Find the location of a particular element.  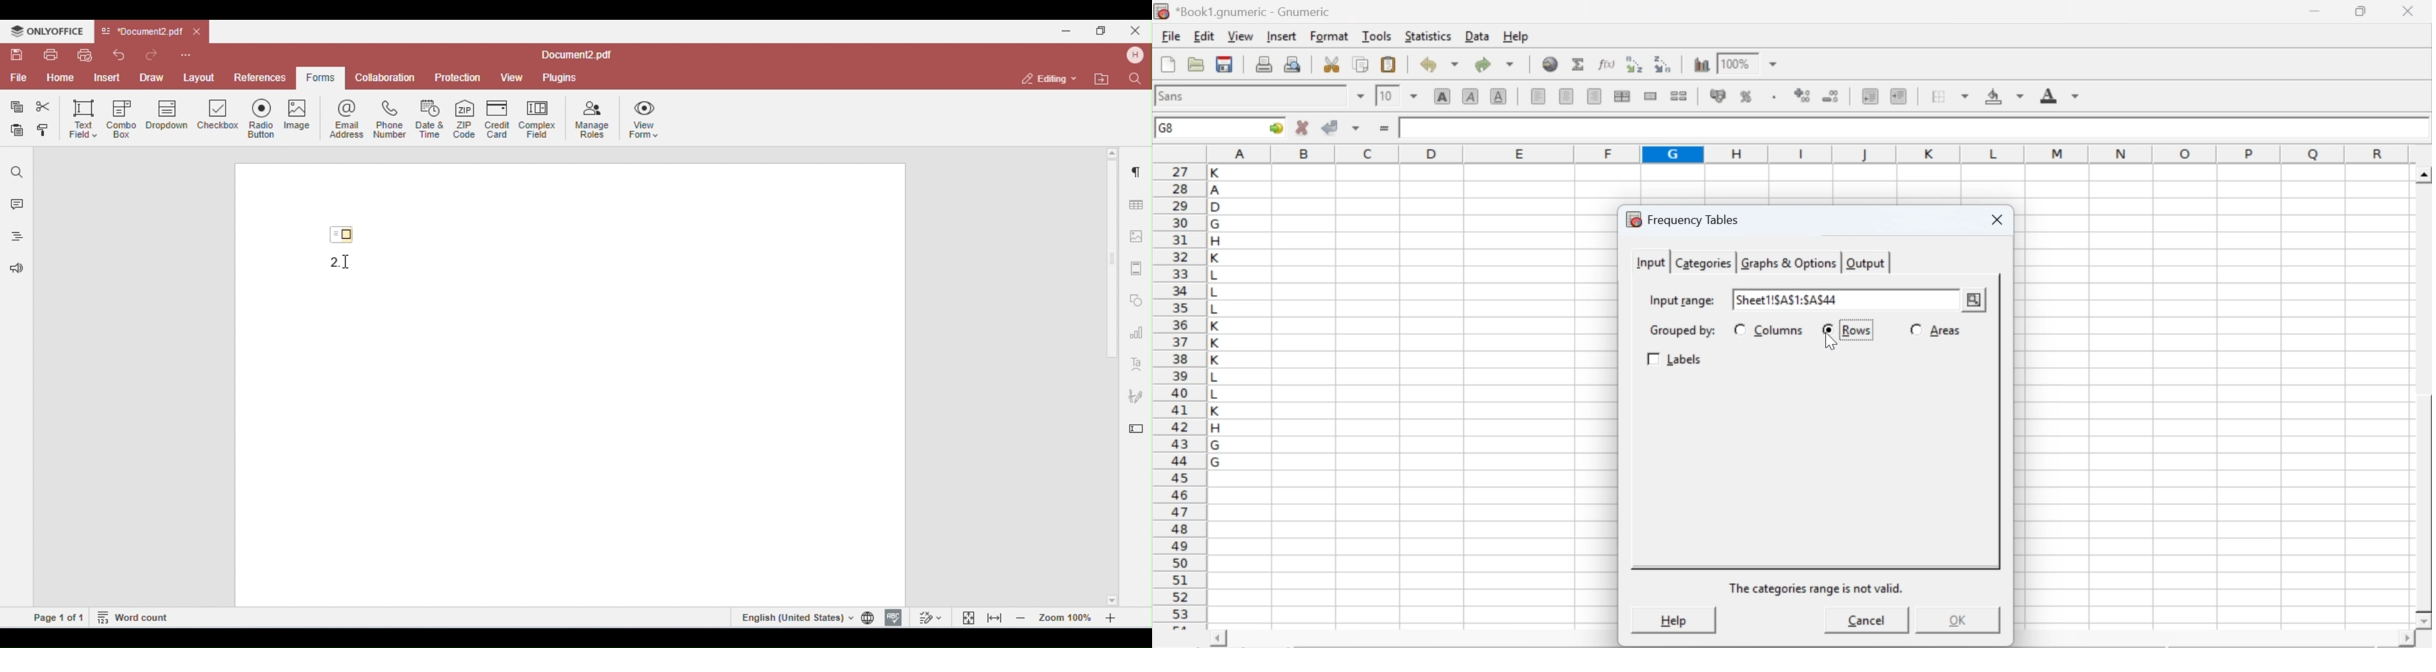

paste is located at coordinates (1390, 65).